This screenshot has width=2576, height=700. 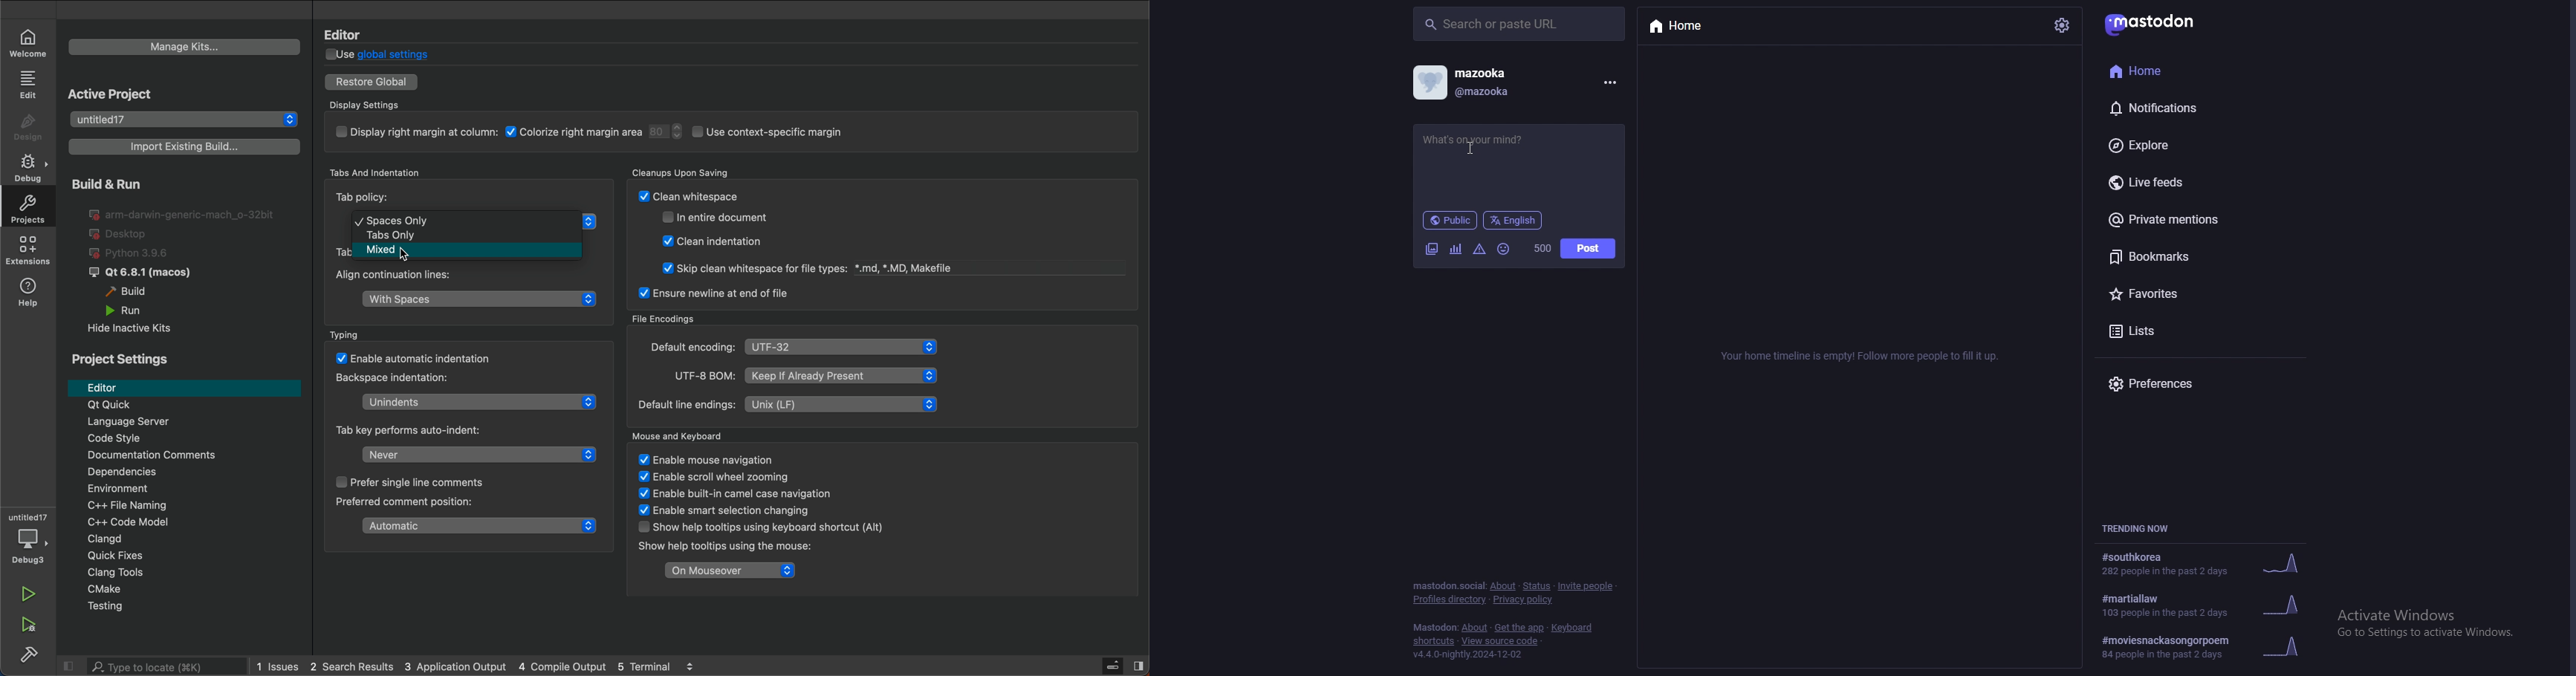 What do you see at coordinates (377, 173) in the screenshot?
I see `Tabs And Indentation` at bounding box center [377, 173].